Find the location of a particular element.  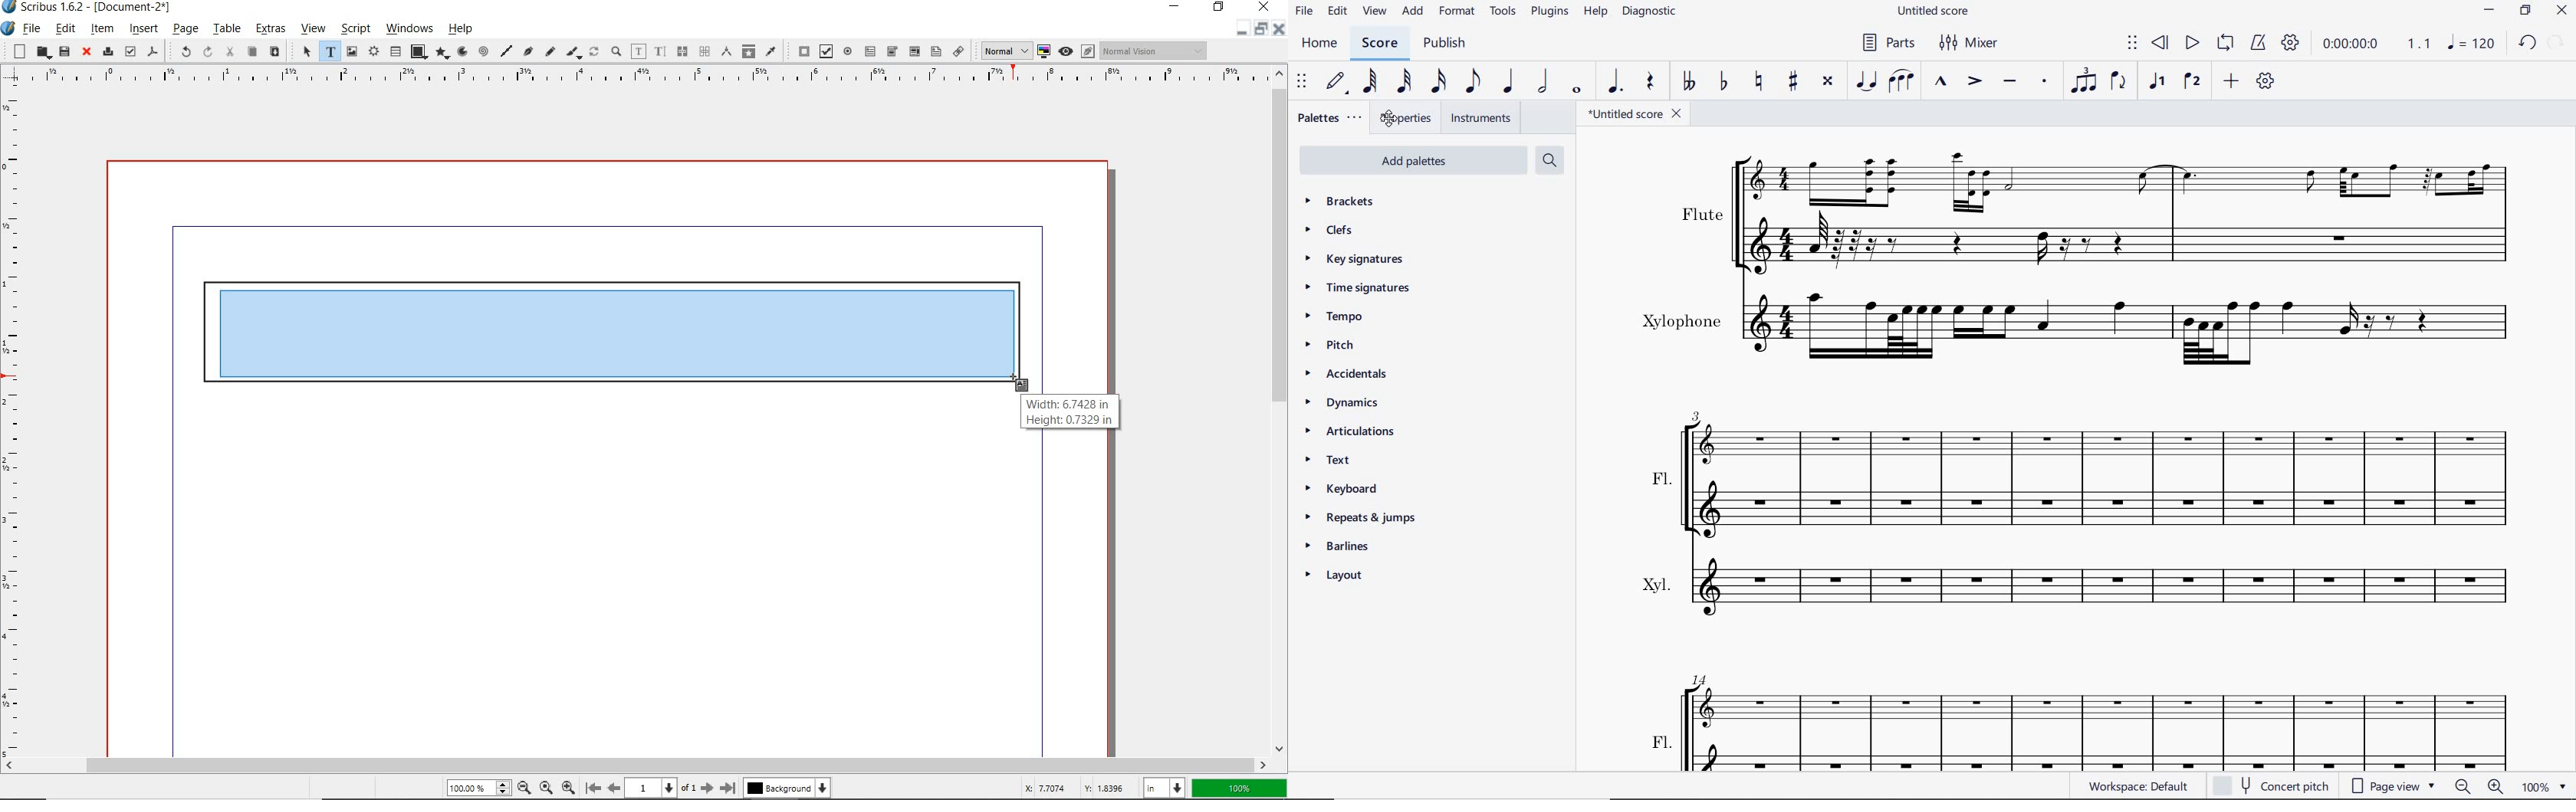

Bezier curve is located at coordinates (529, 52).